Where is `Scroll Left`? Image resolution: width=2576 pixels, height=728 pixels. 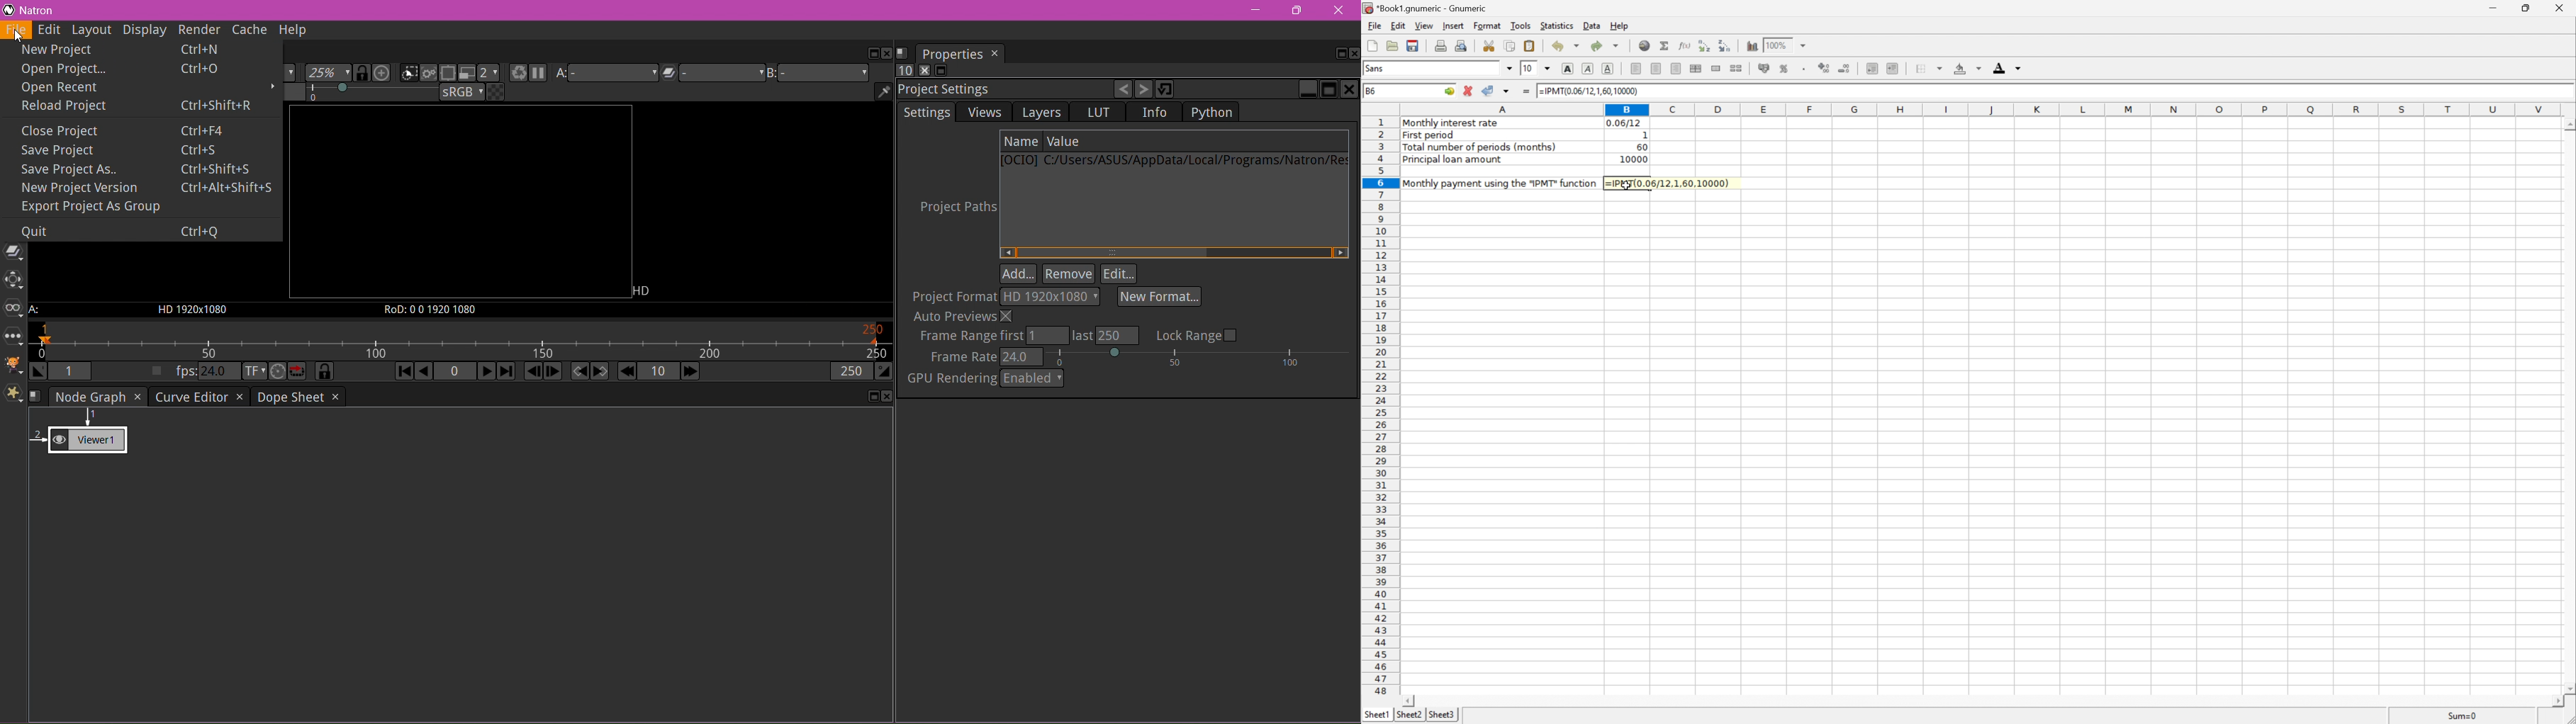
Scroll Left is located at coordinates (1410, 700).